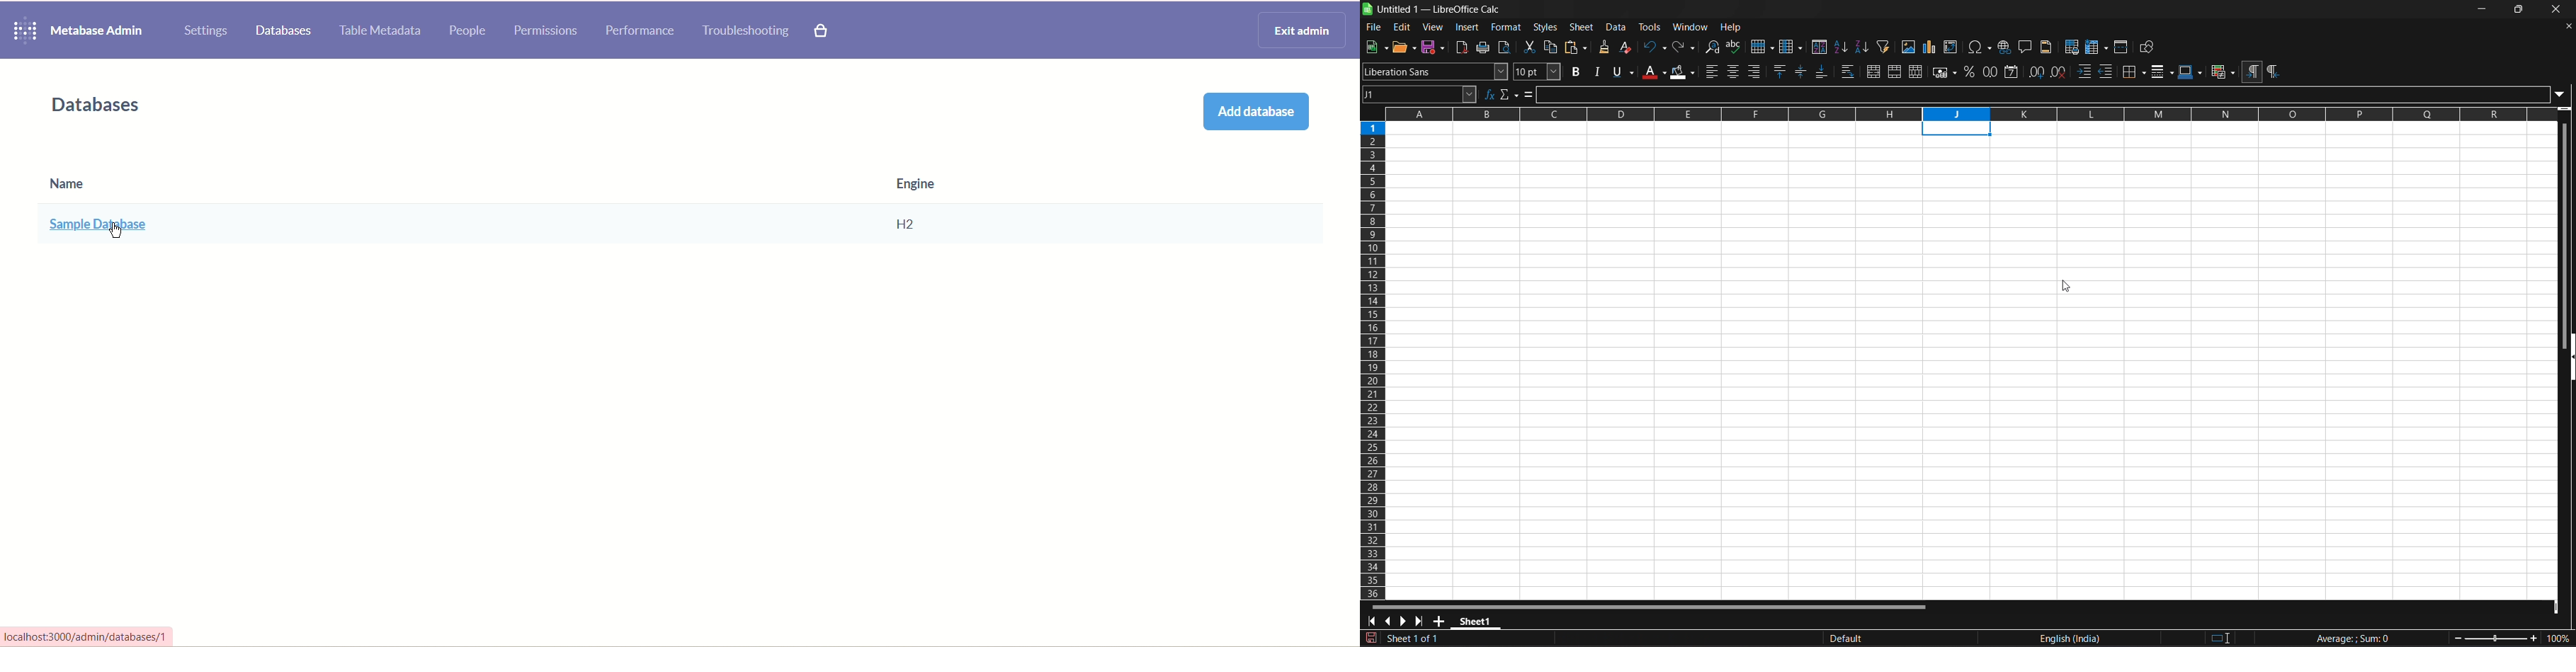 This screenshot has width=2576, height=672. Describe the element at coordinates (1401, 26) in the screenshot. I see `edit` at that location.